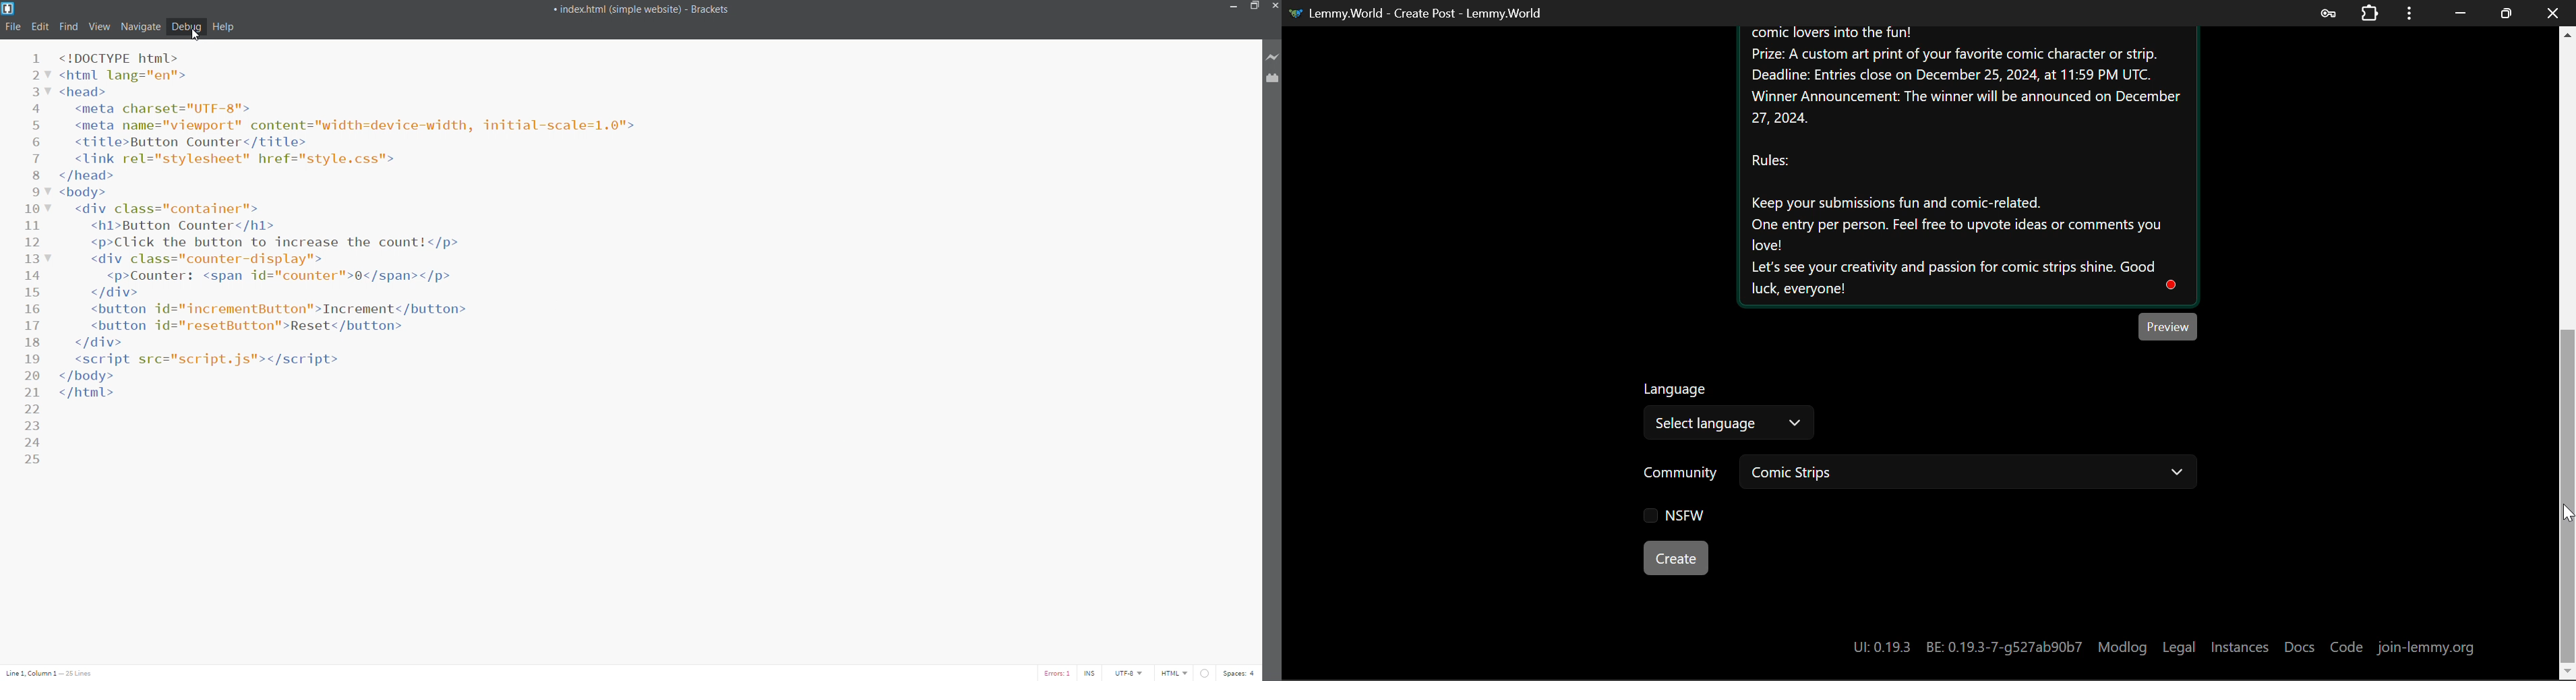 The width and height of the screenshot is (2576, 700). I want to click on Minimize Window, so click(2506, 11).